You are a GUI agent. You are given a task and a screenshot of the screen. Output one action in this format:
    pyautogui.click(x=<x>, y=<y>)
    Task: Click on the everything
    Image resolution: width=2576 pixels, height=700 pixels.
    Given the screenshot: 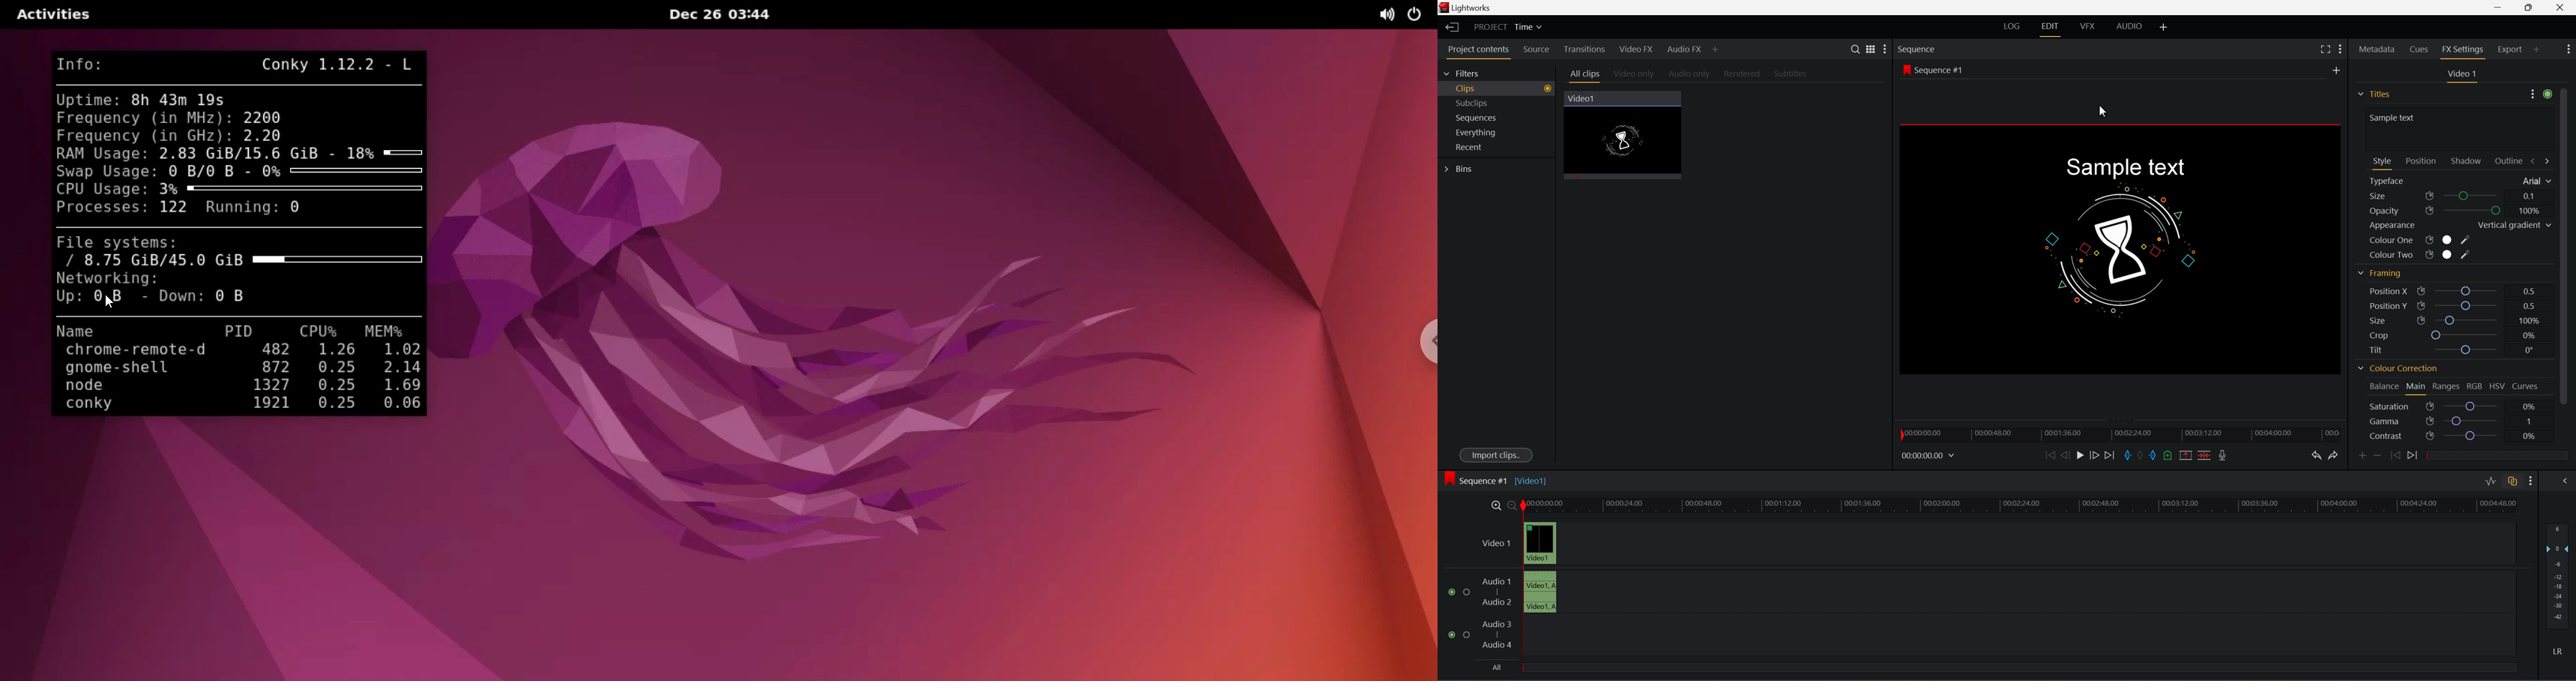 What is the action you would take?
    pyautogui.click(x=1480, y=133)
    